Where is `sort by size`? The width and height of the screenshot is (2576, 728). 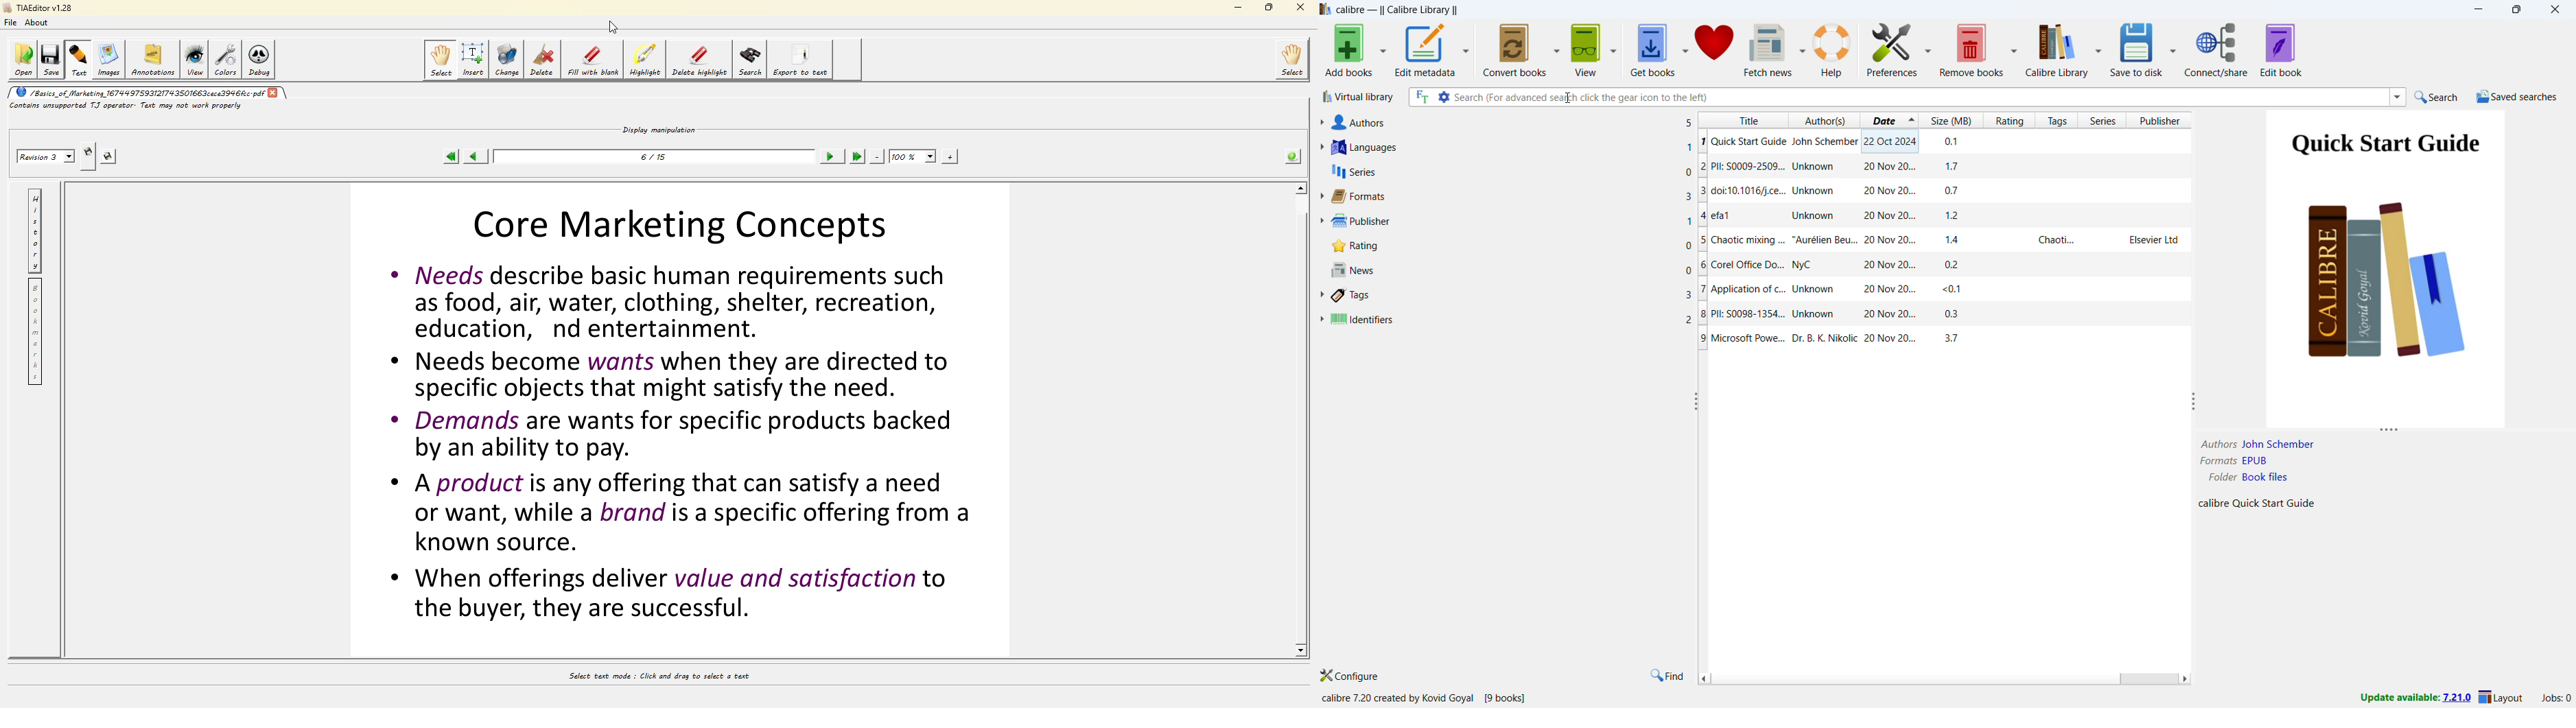
sort by size is located at coordinates (1952, 120).